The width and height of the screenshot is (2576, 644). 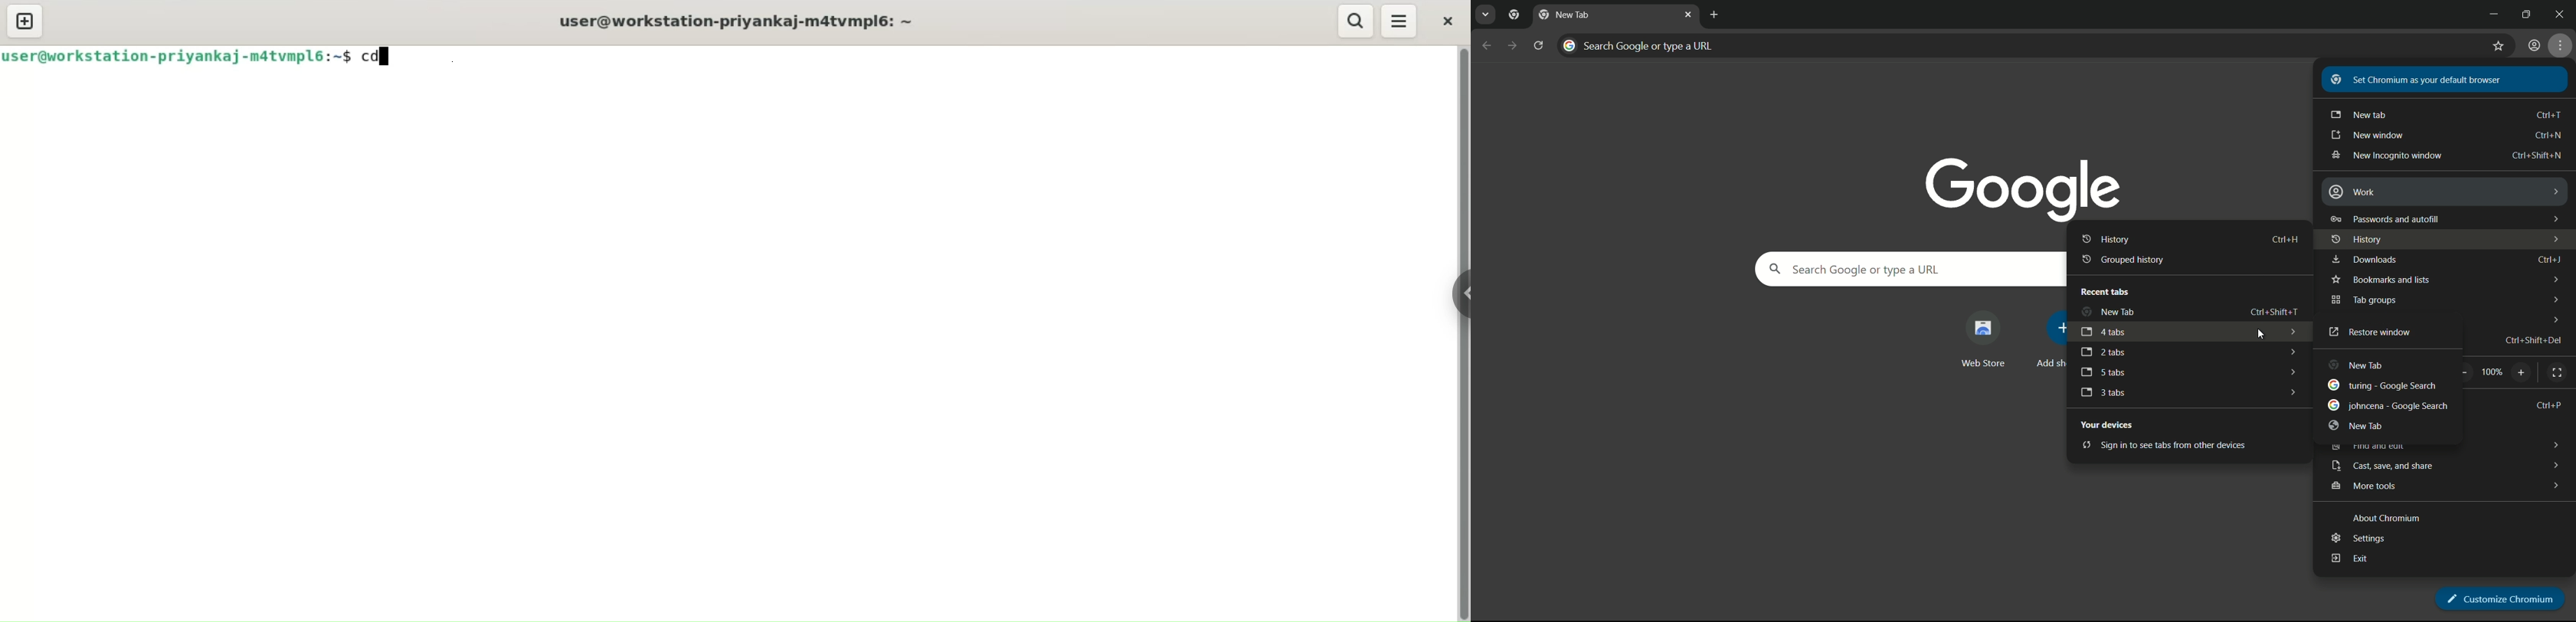 I want to click on new tab, so click(x=2107, y=312).